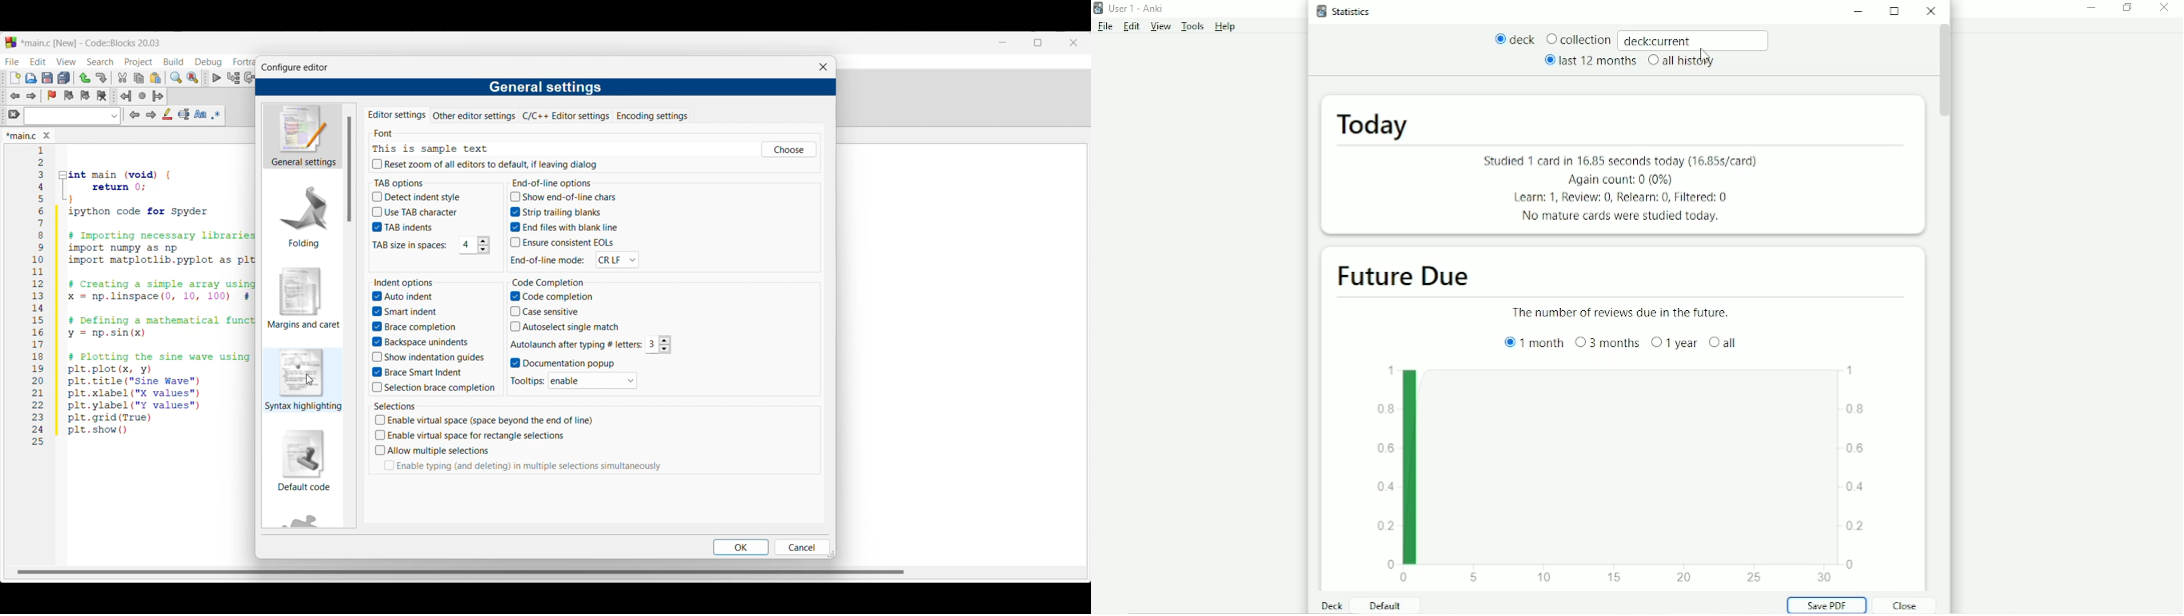  Describe the element at coordinates (547, 260) in the screenshot. I see `Indicates mode options` at that location.